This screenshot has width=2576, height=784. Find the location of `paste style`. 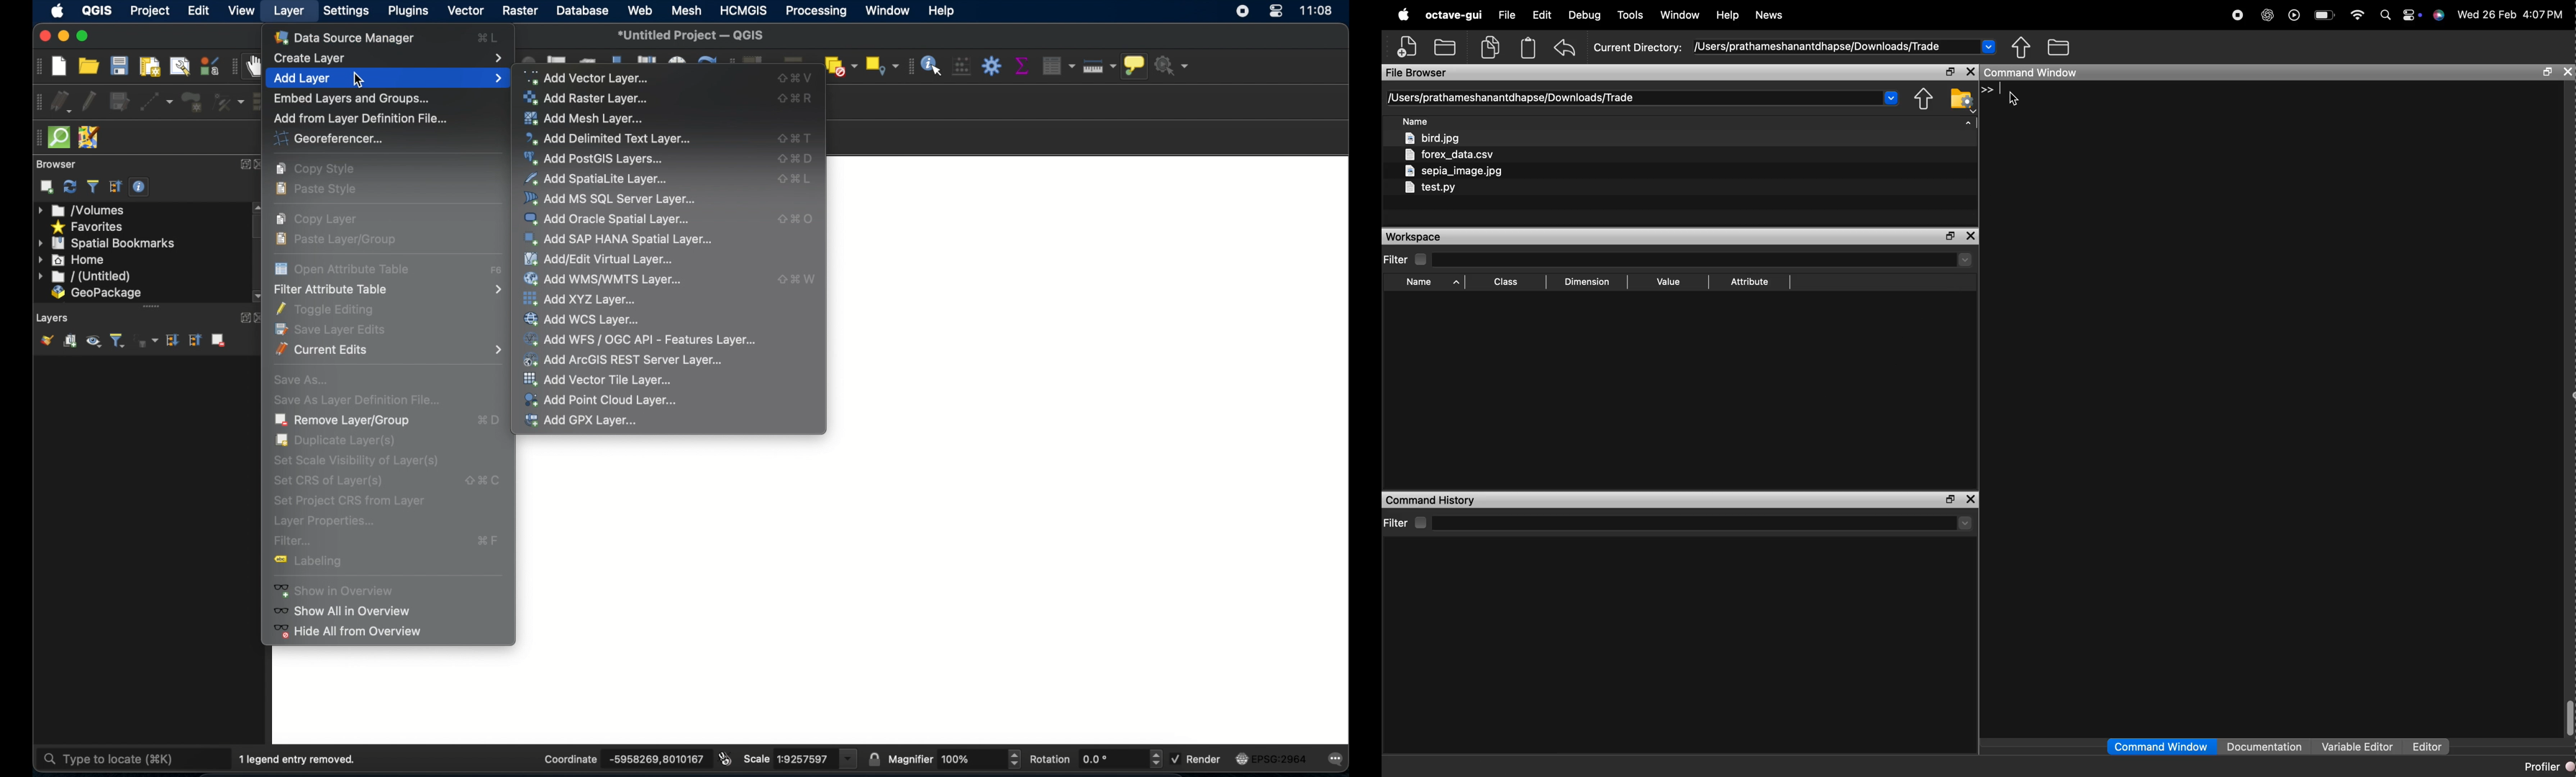

paste style is located at coordinates (321, 191).